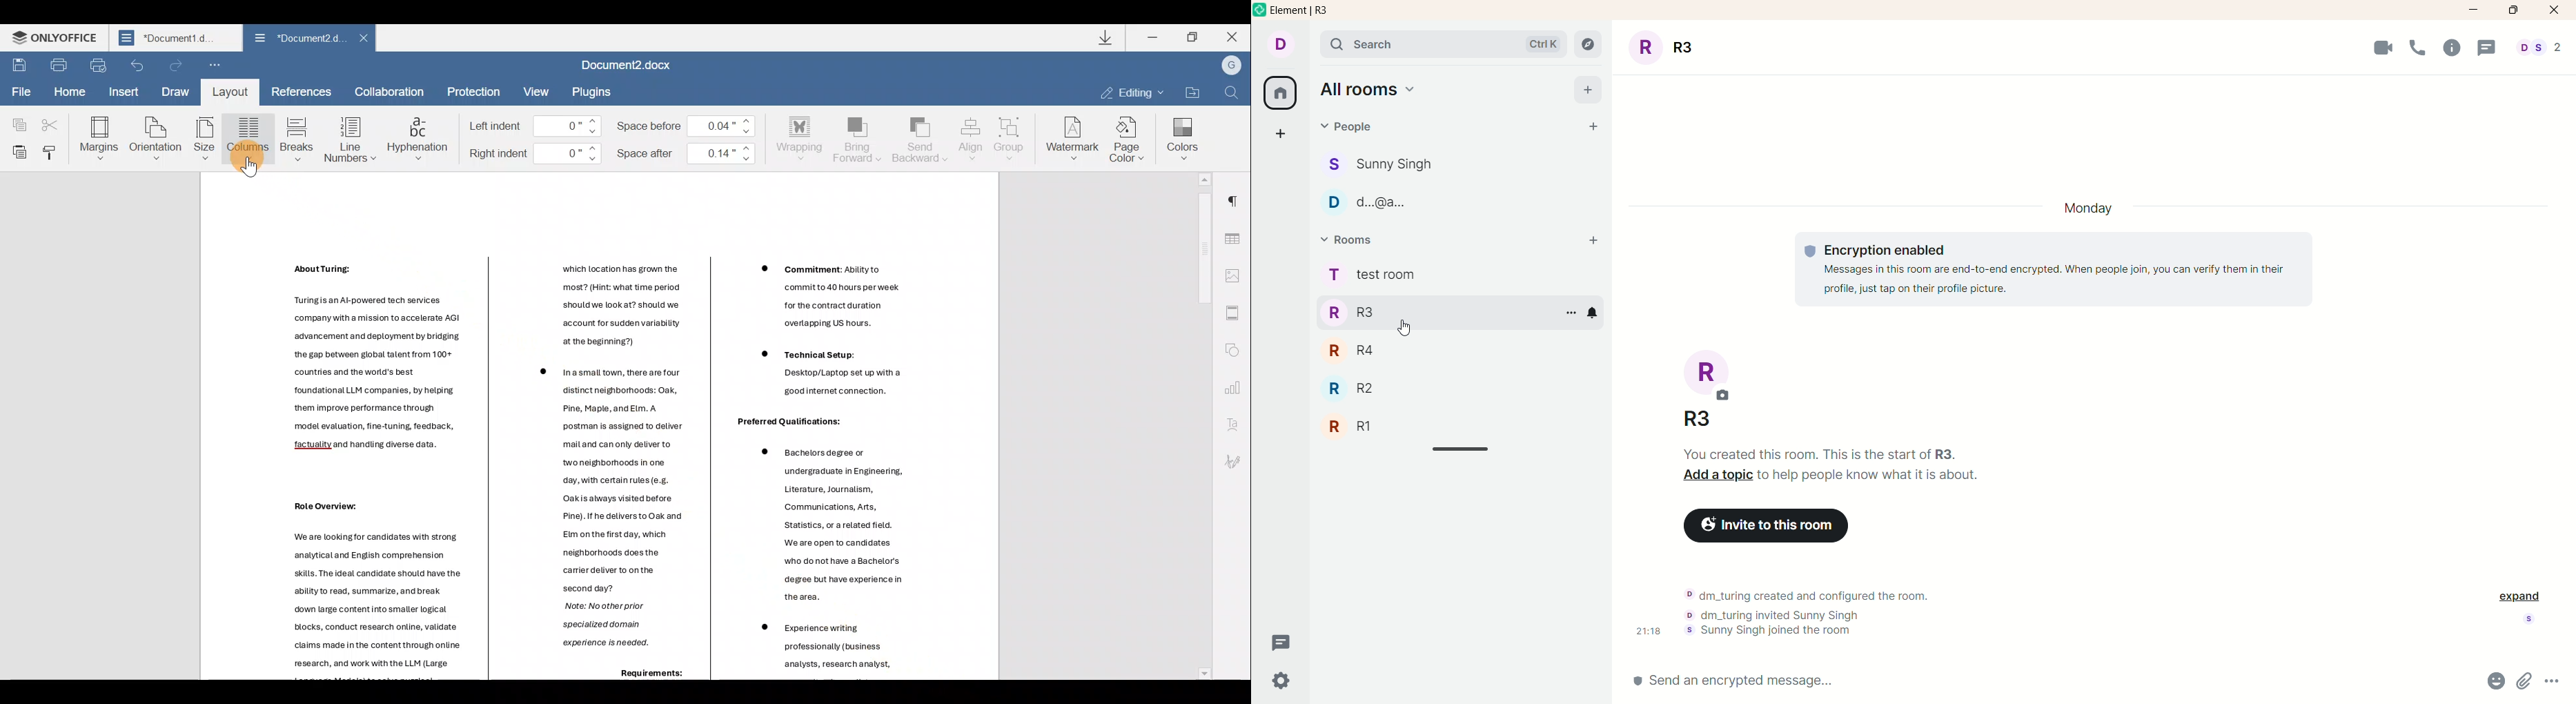  I want to click on Margins, so click(98, 137).